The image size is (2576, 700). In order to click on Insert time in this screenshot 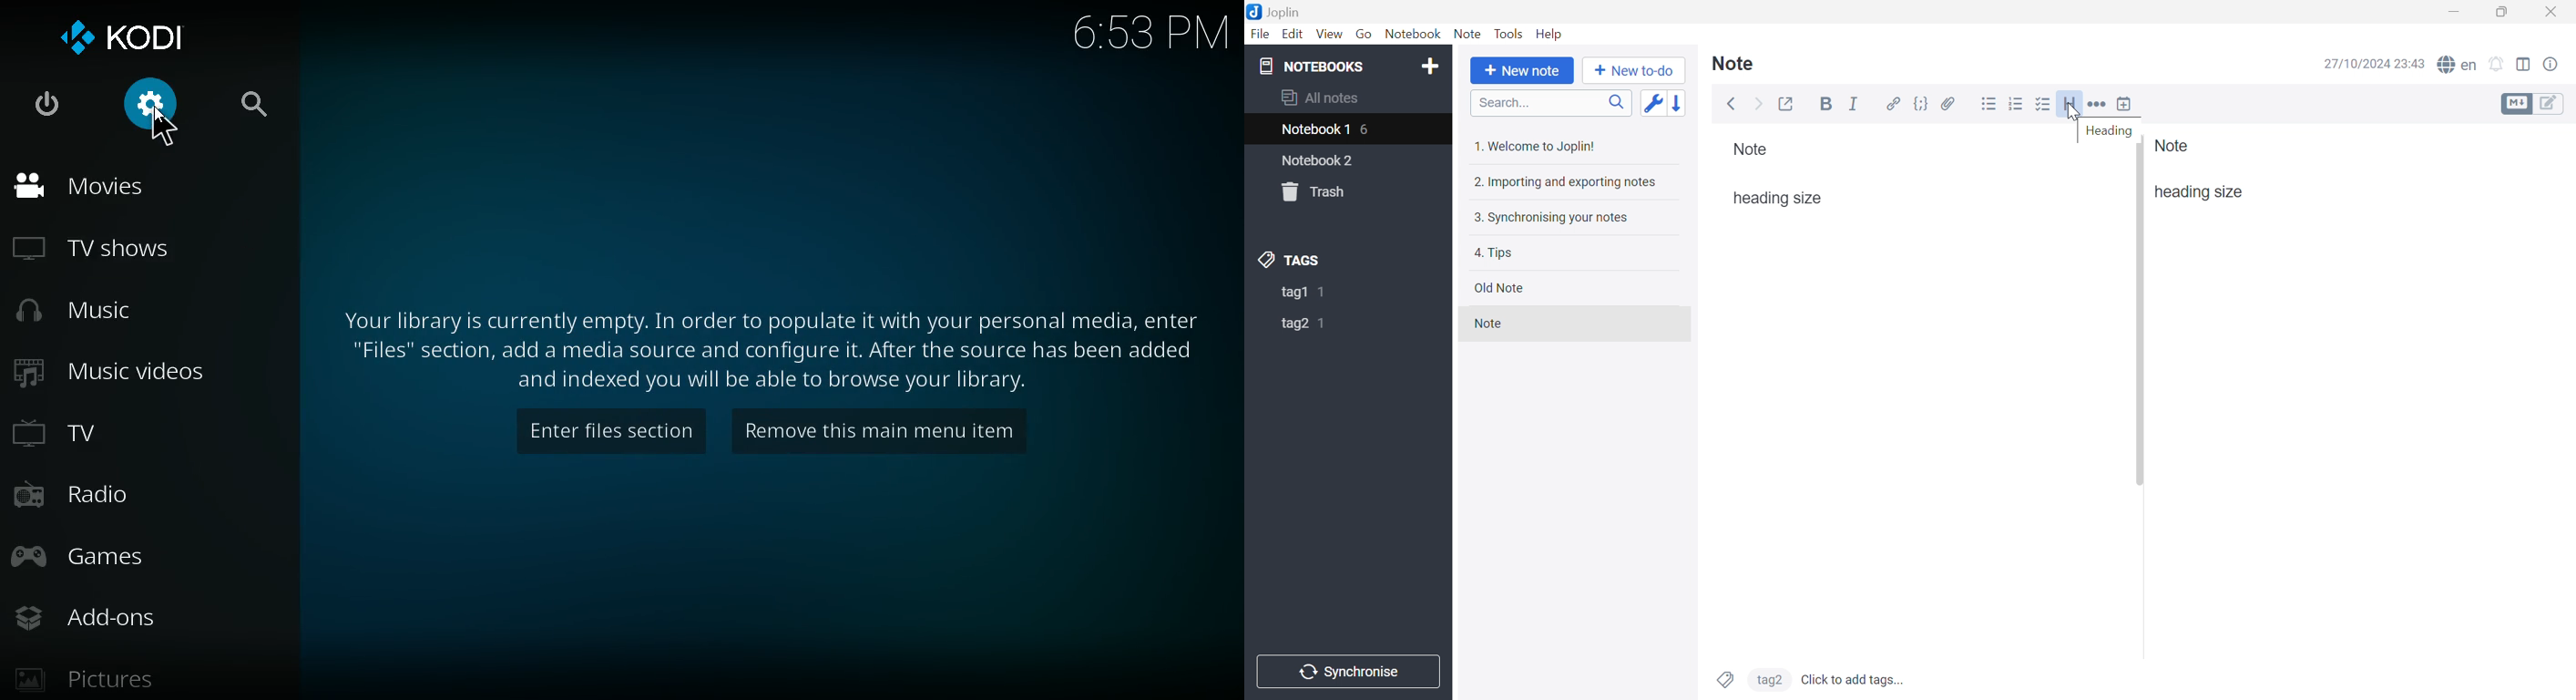, I will do `click(2124, 104)`.